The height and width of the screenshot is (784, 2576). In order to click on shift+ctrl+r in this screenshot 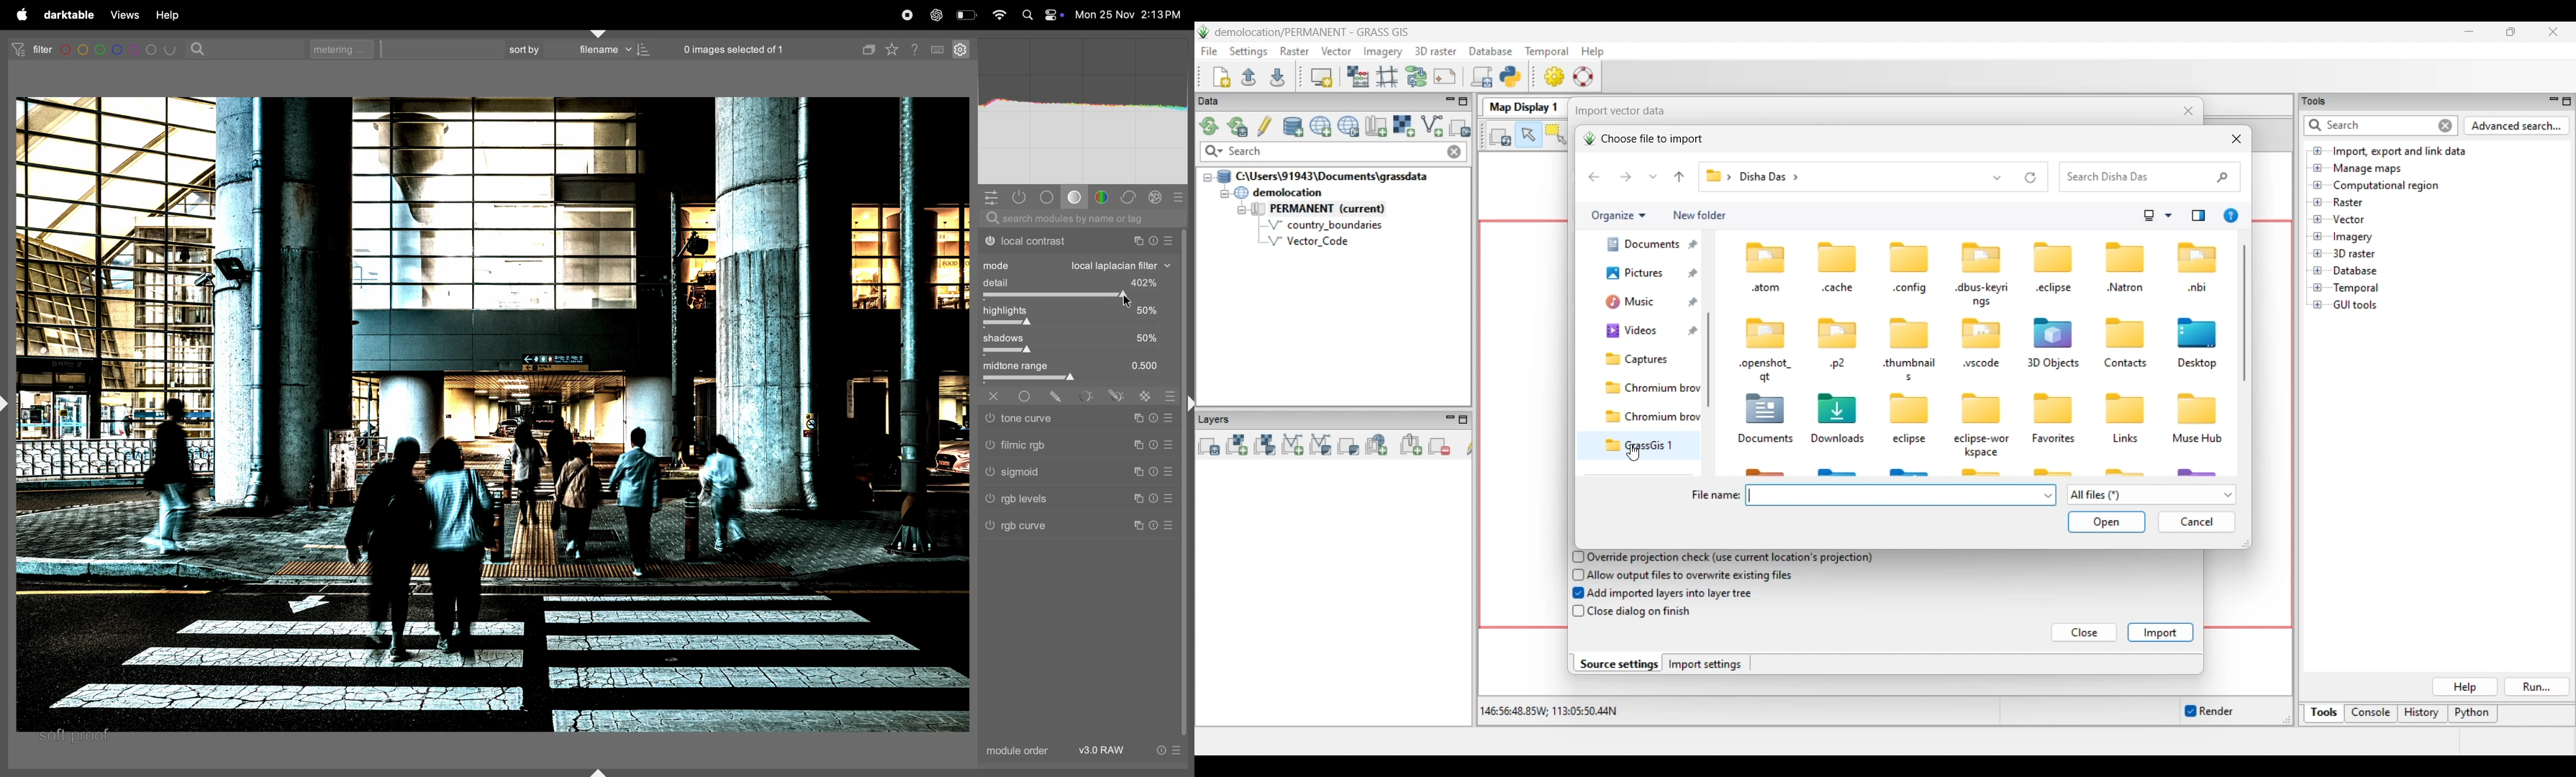, I will do `click(1188, 406)`.